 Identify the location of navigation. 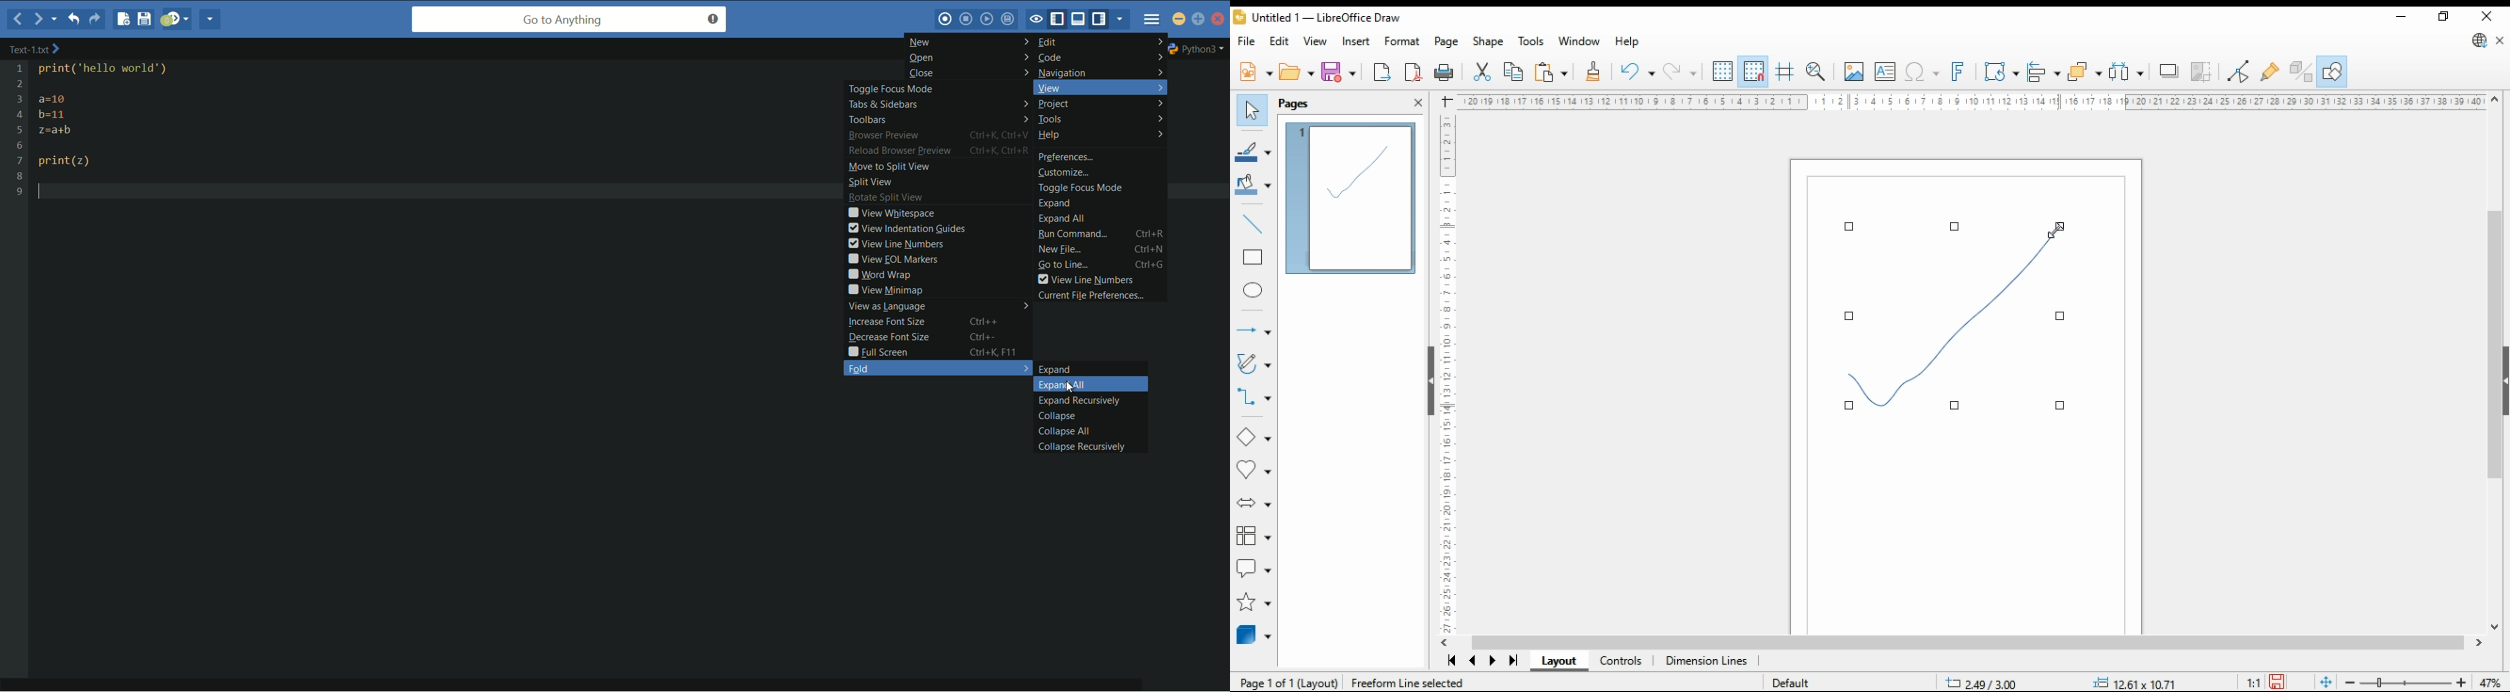
(1097, 72).